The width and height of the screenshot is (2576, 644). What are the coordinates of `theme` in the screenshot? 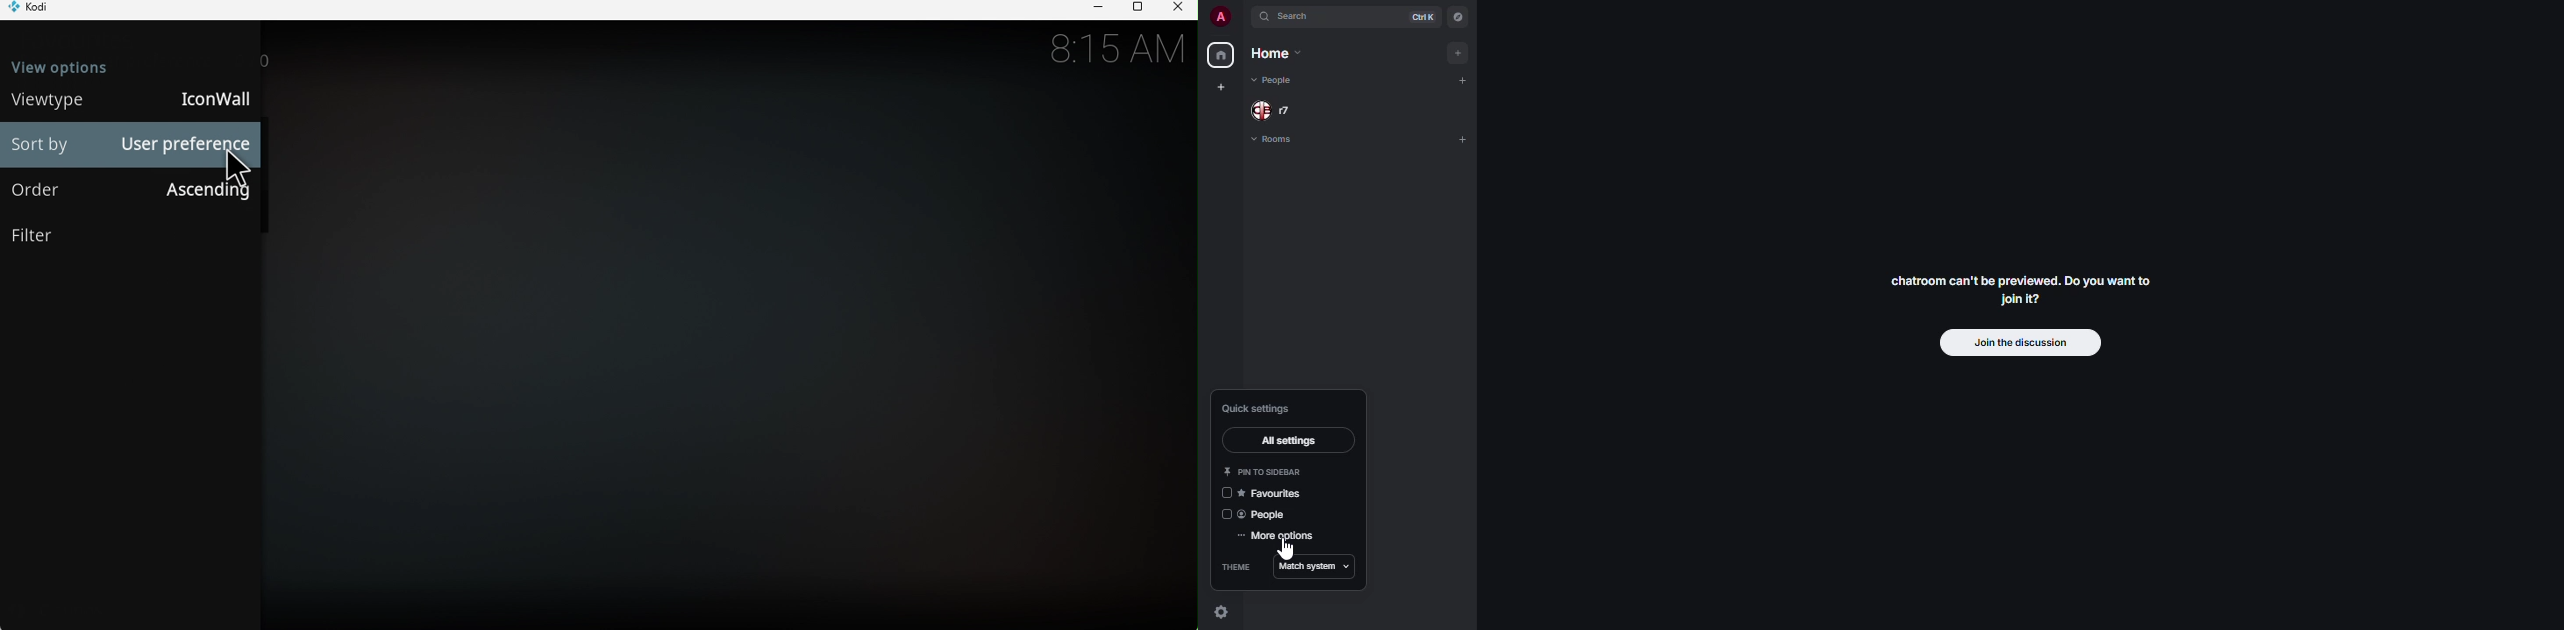 It's located at (1237, 566).